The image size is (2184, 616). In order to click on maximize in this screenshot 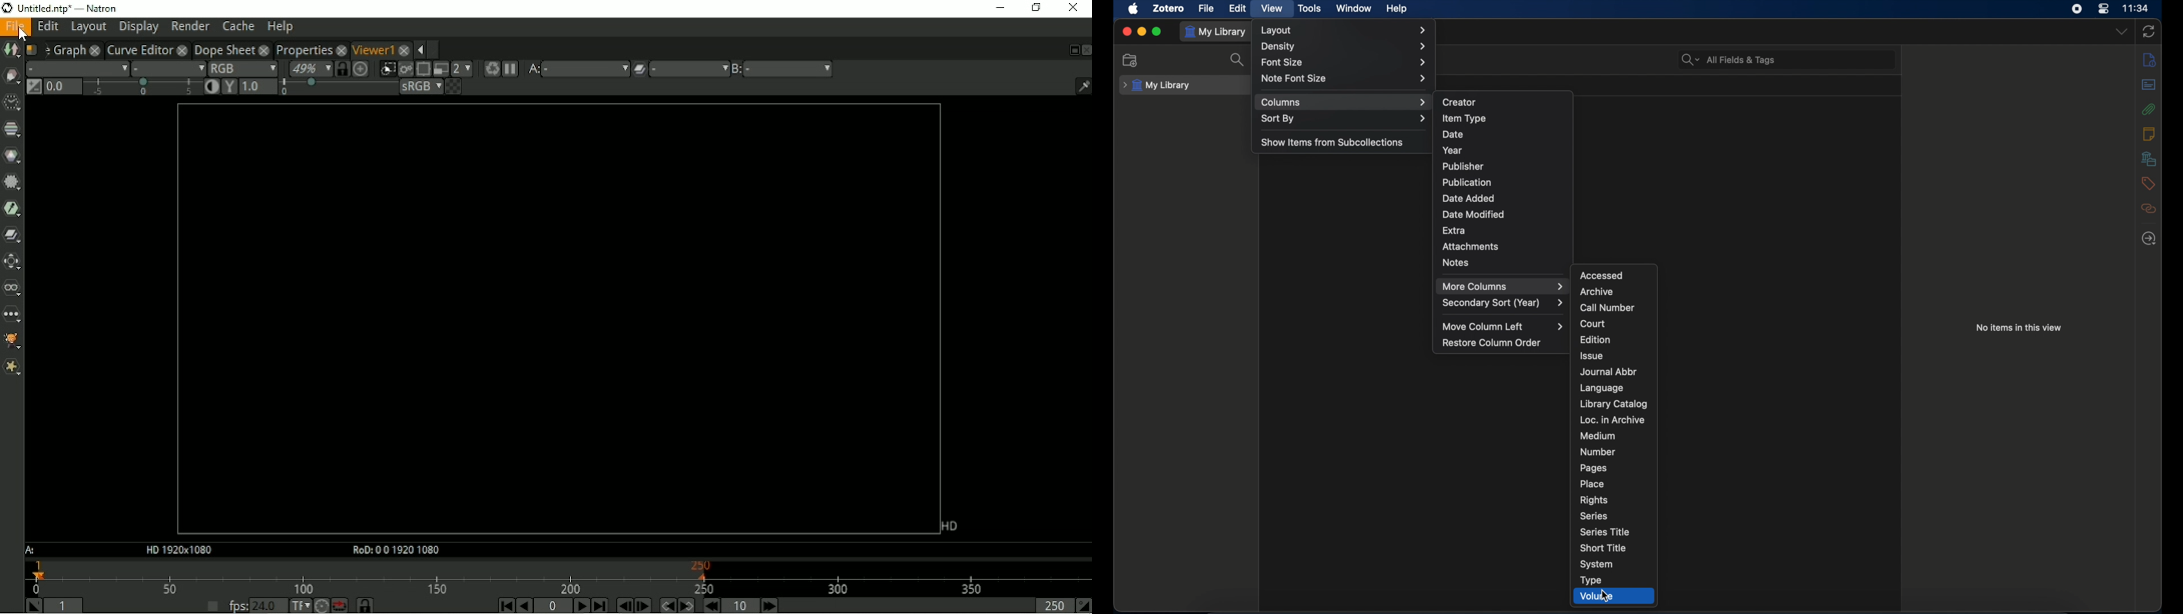, I will do `click(1157, 31)`.